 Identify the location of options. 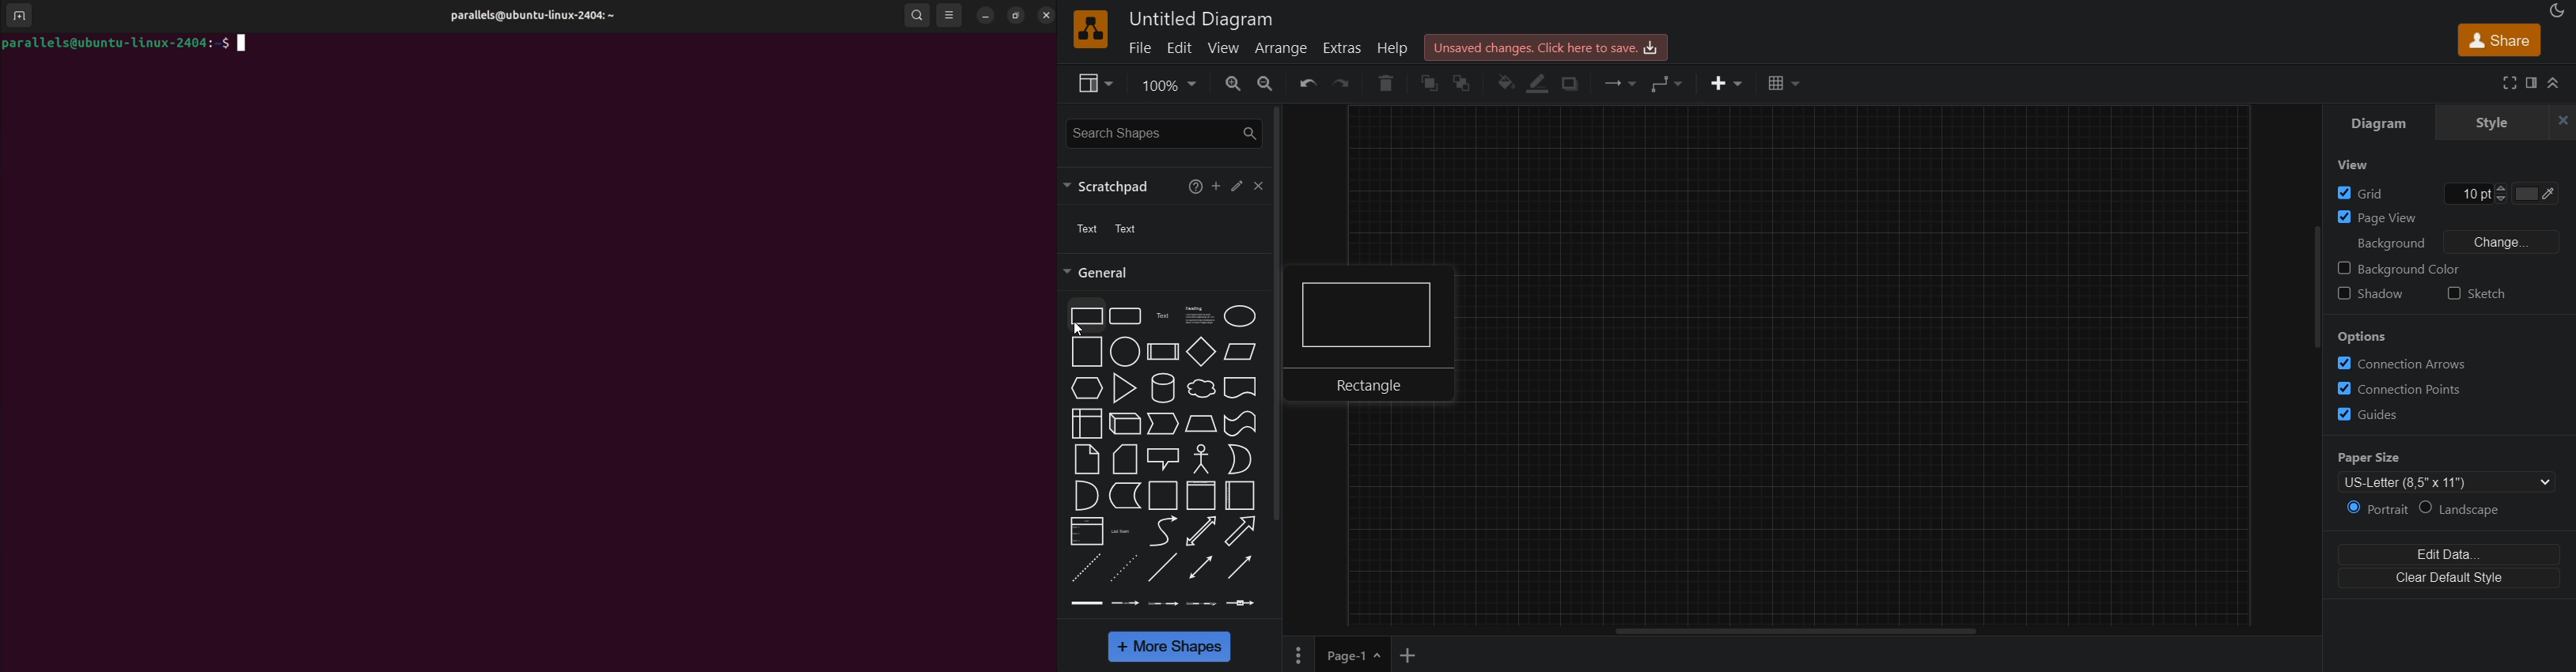
(1297, 655).